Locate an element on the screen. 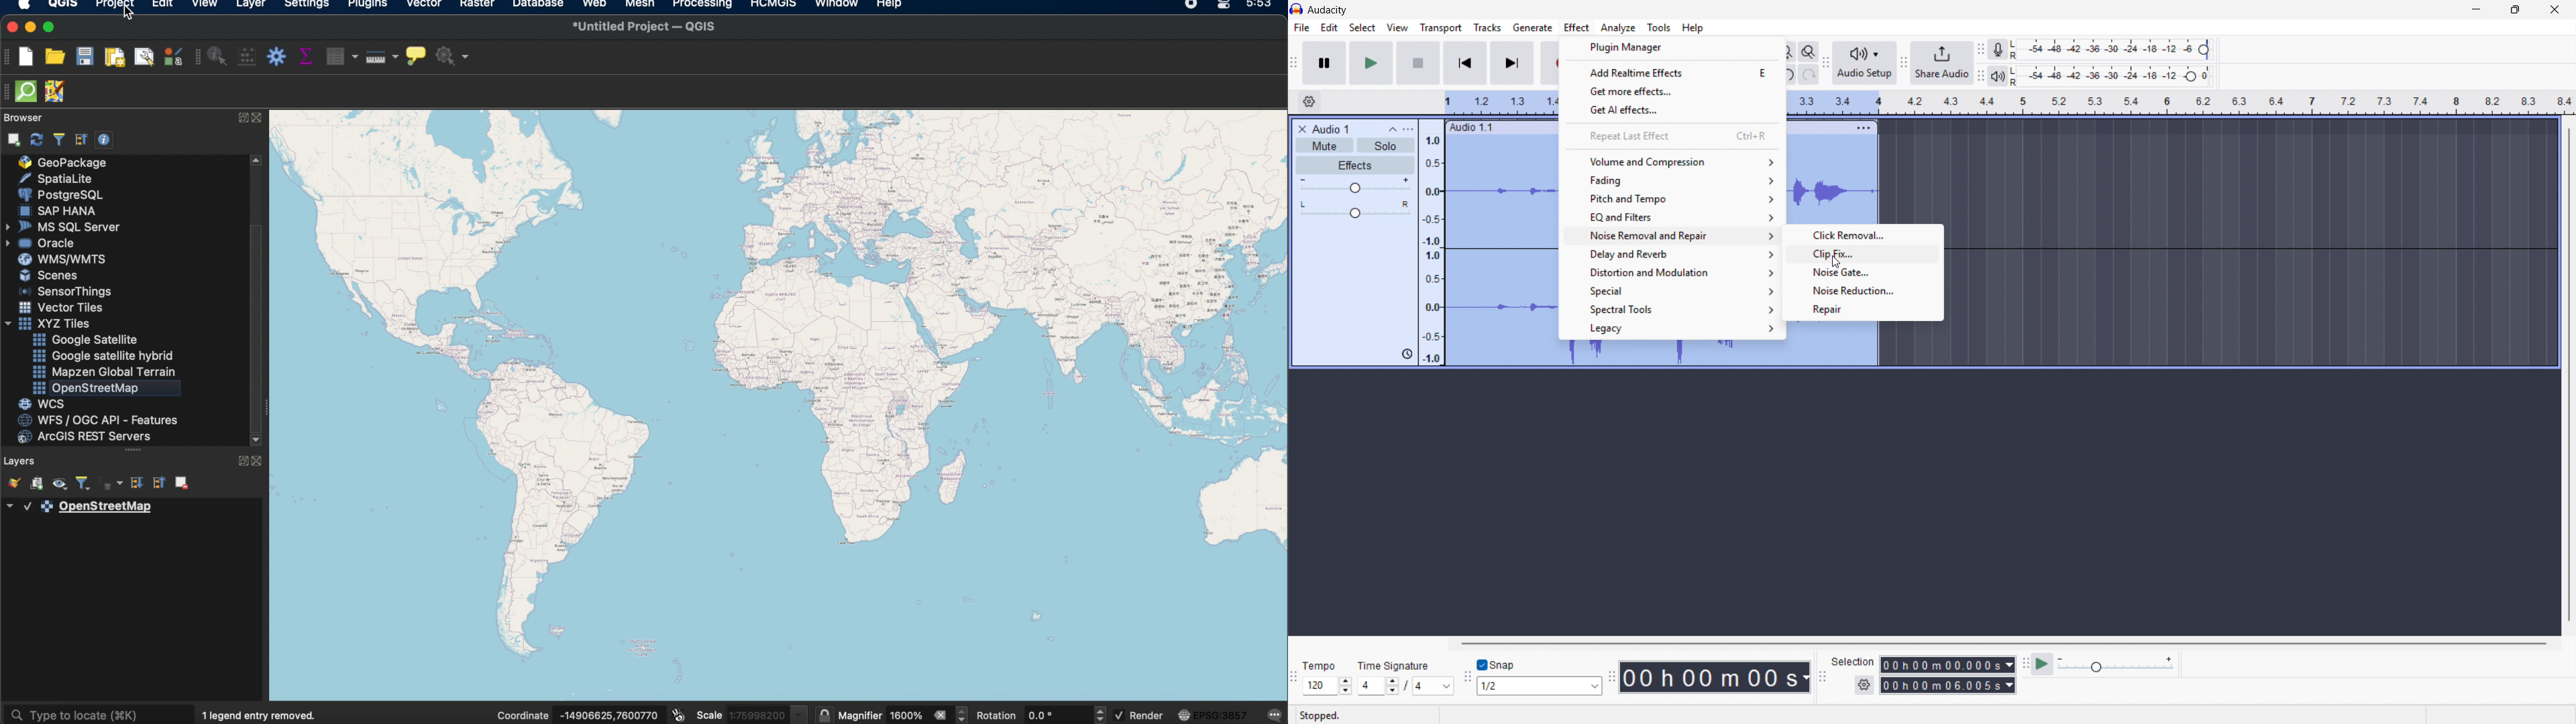  Generate is located at coordinates (1532, 27).